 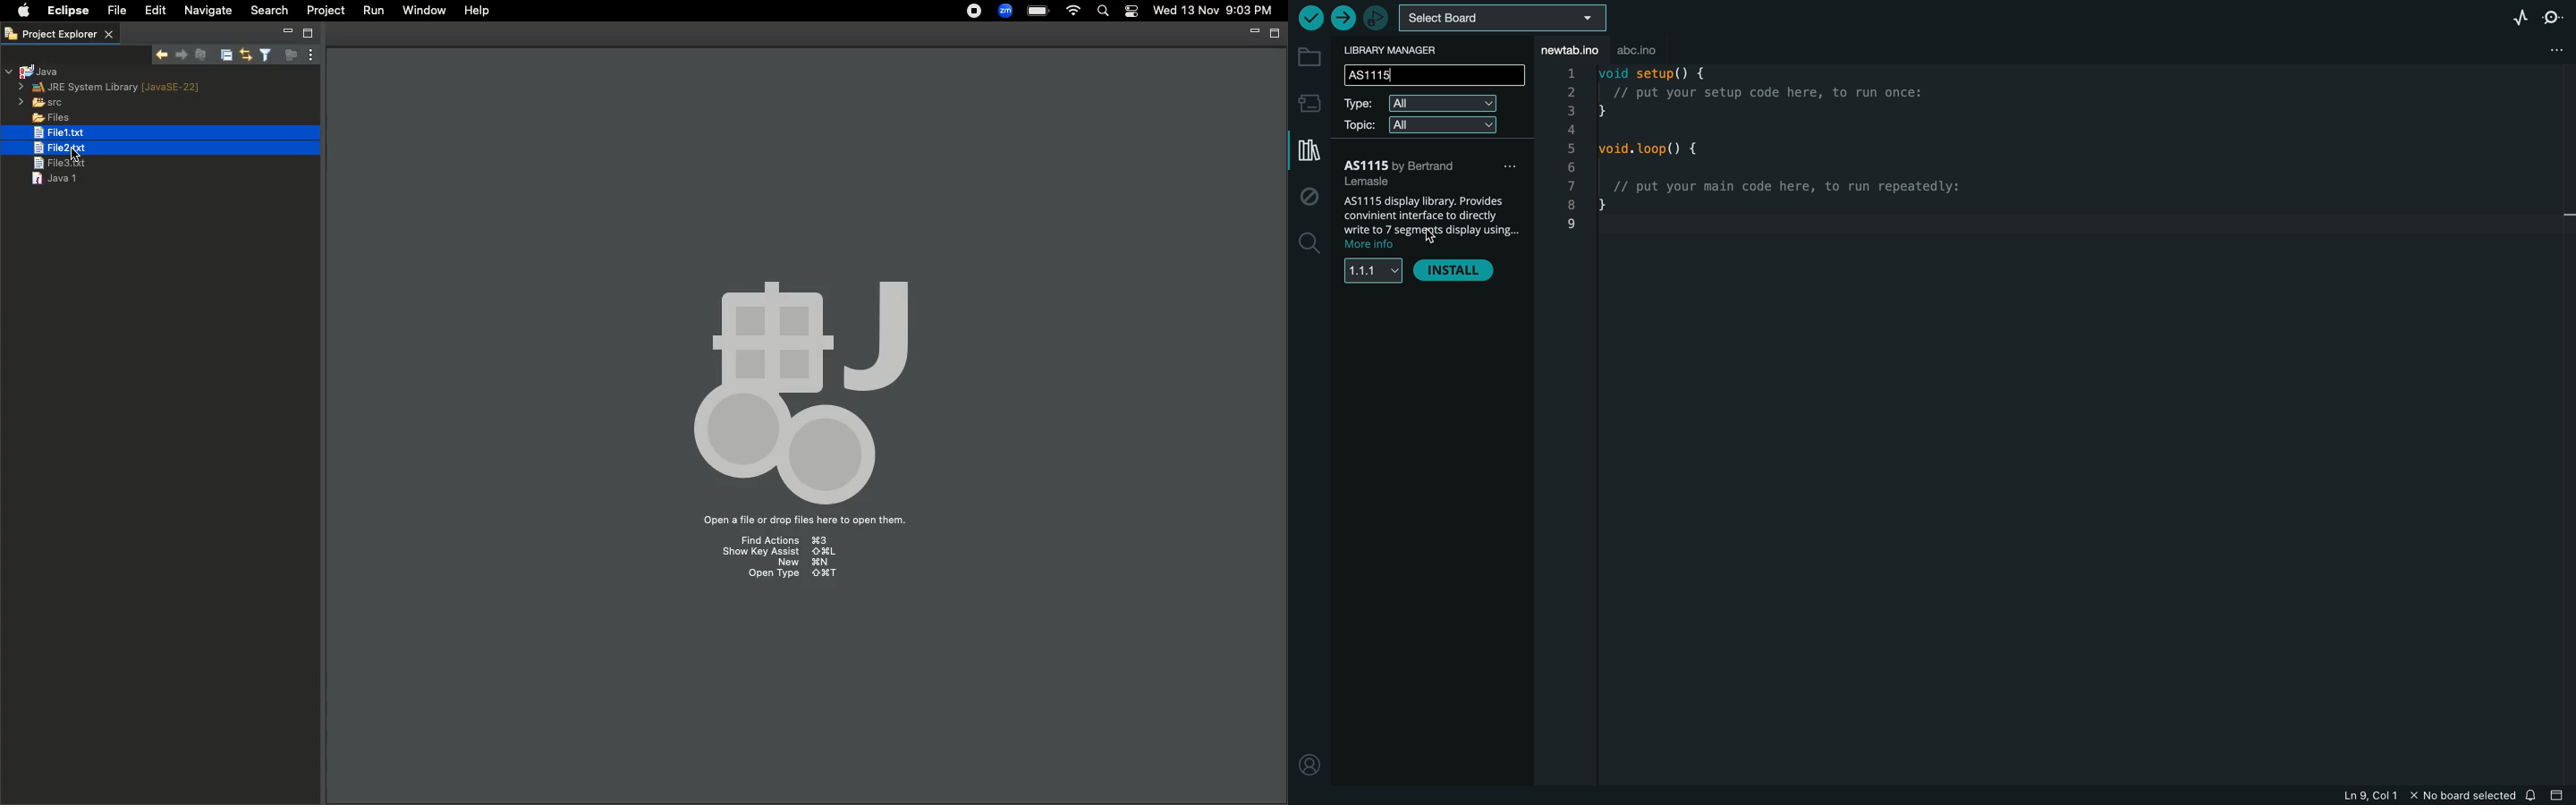 What do you see at coordinates (970, 13) in the screenshot?
I see `Recording` at bounding box center [970, 13].